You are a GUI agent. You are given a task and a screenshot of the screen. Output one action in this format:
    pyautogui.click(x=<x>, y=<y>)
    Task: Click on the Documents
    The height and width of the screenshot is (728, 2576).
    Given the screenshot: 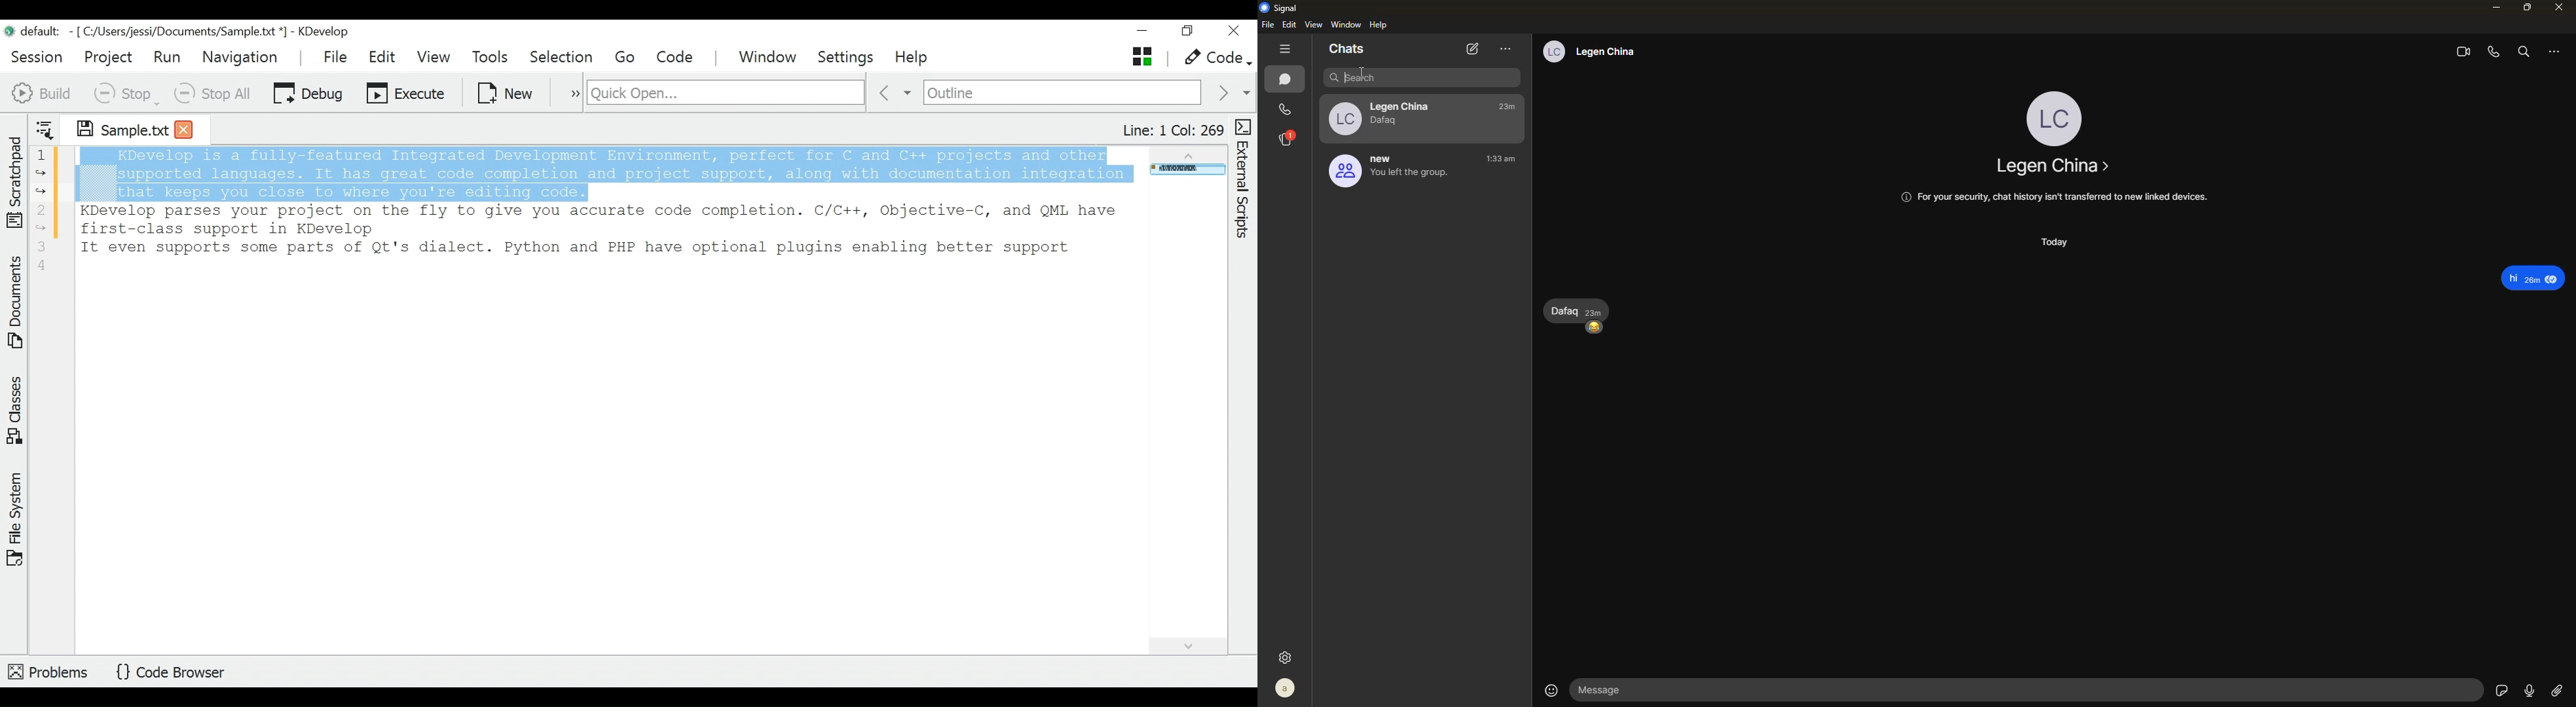 What is the action you would take?
    pyautogui.click(x=17, y=304)
    